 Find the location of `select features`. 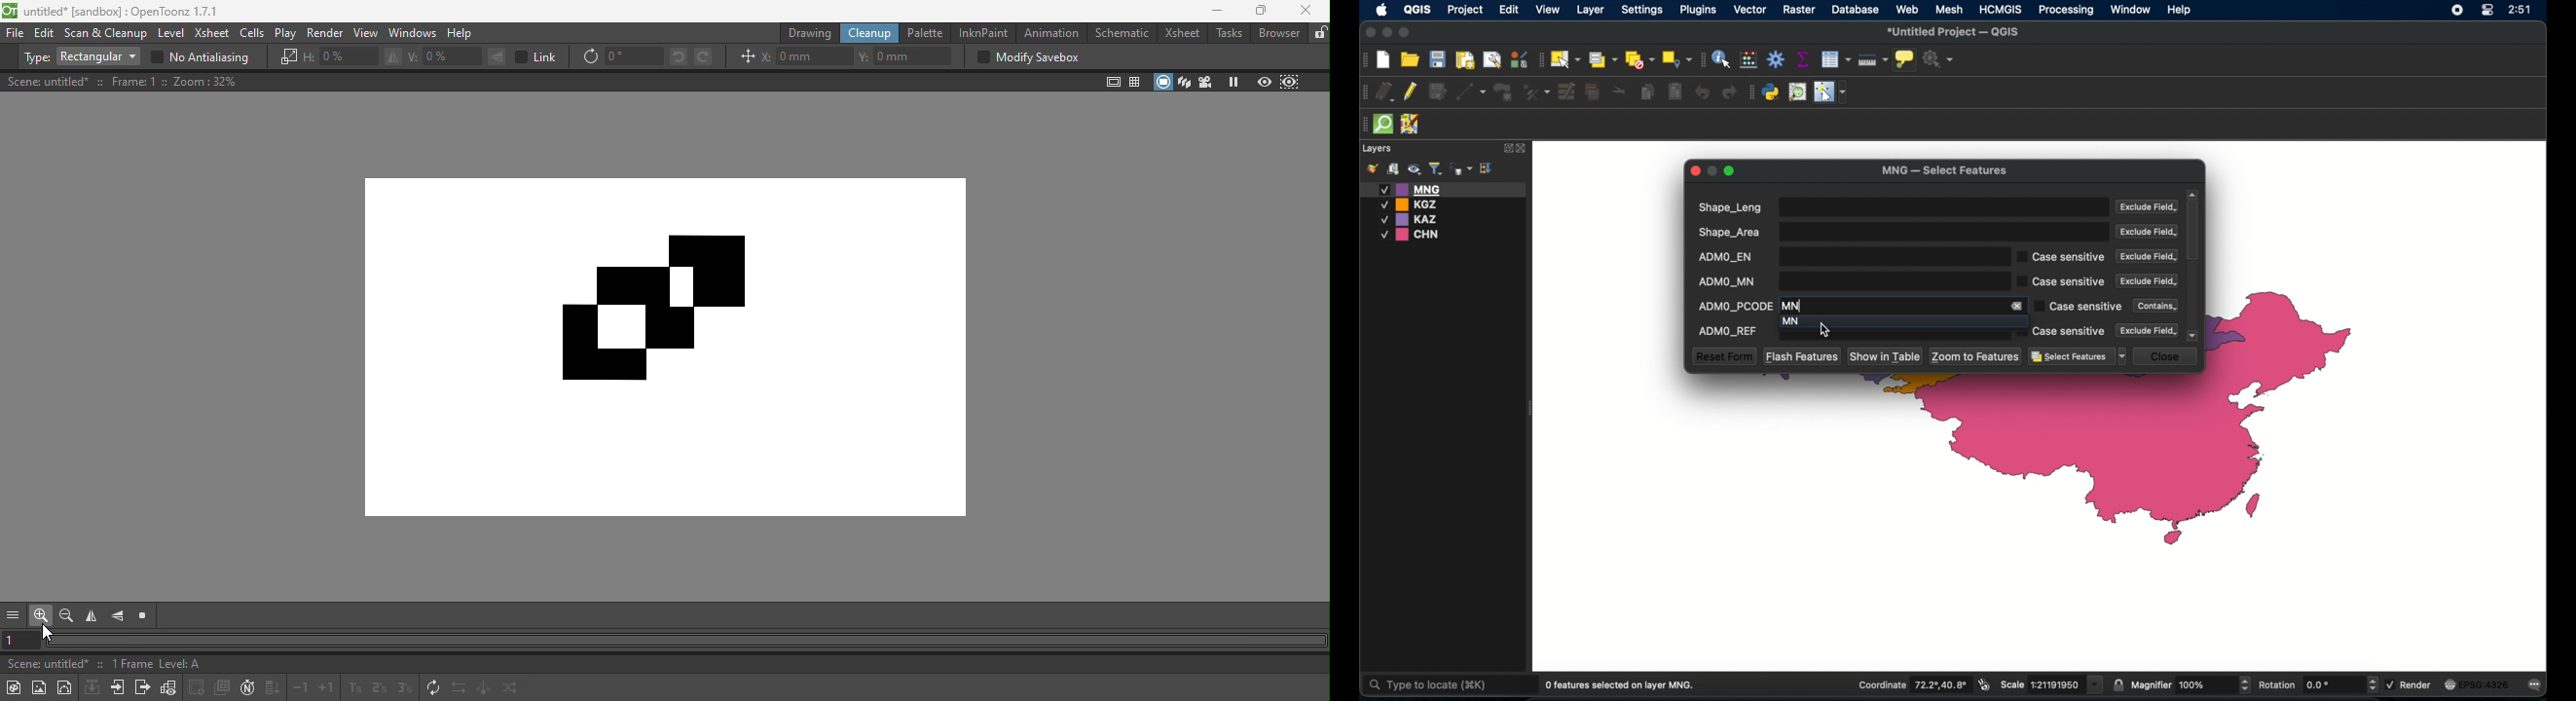

select features is located at coordinates (1565, 59).